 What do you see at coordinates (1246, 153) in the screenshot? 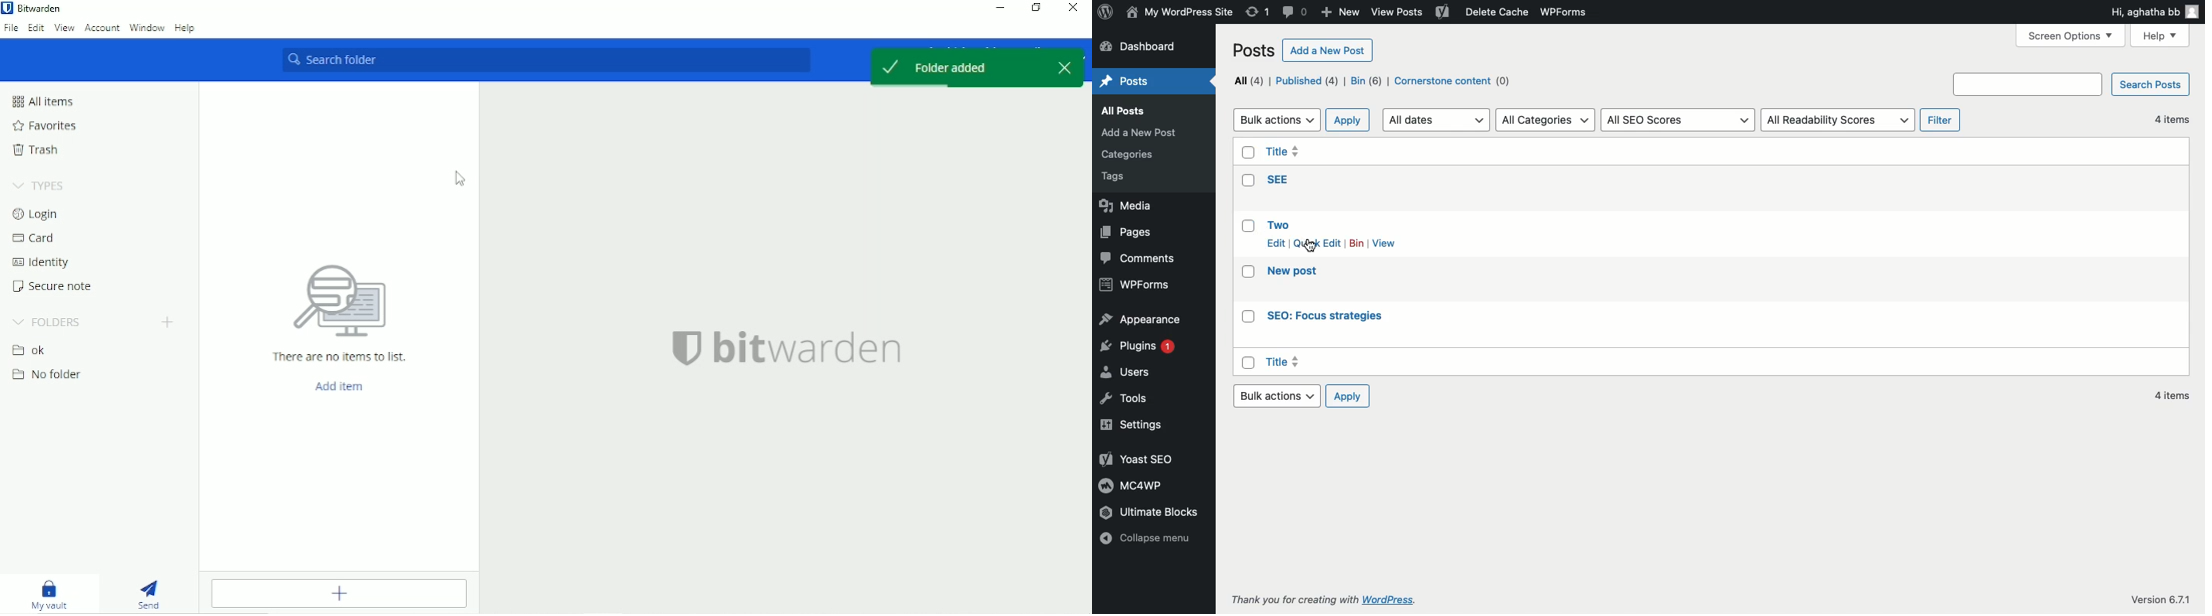
I see `Checkbox` at bounding box center [1246, 153].